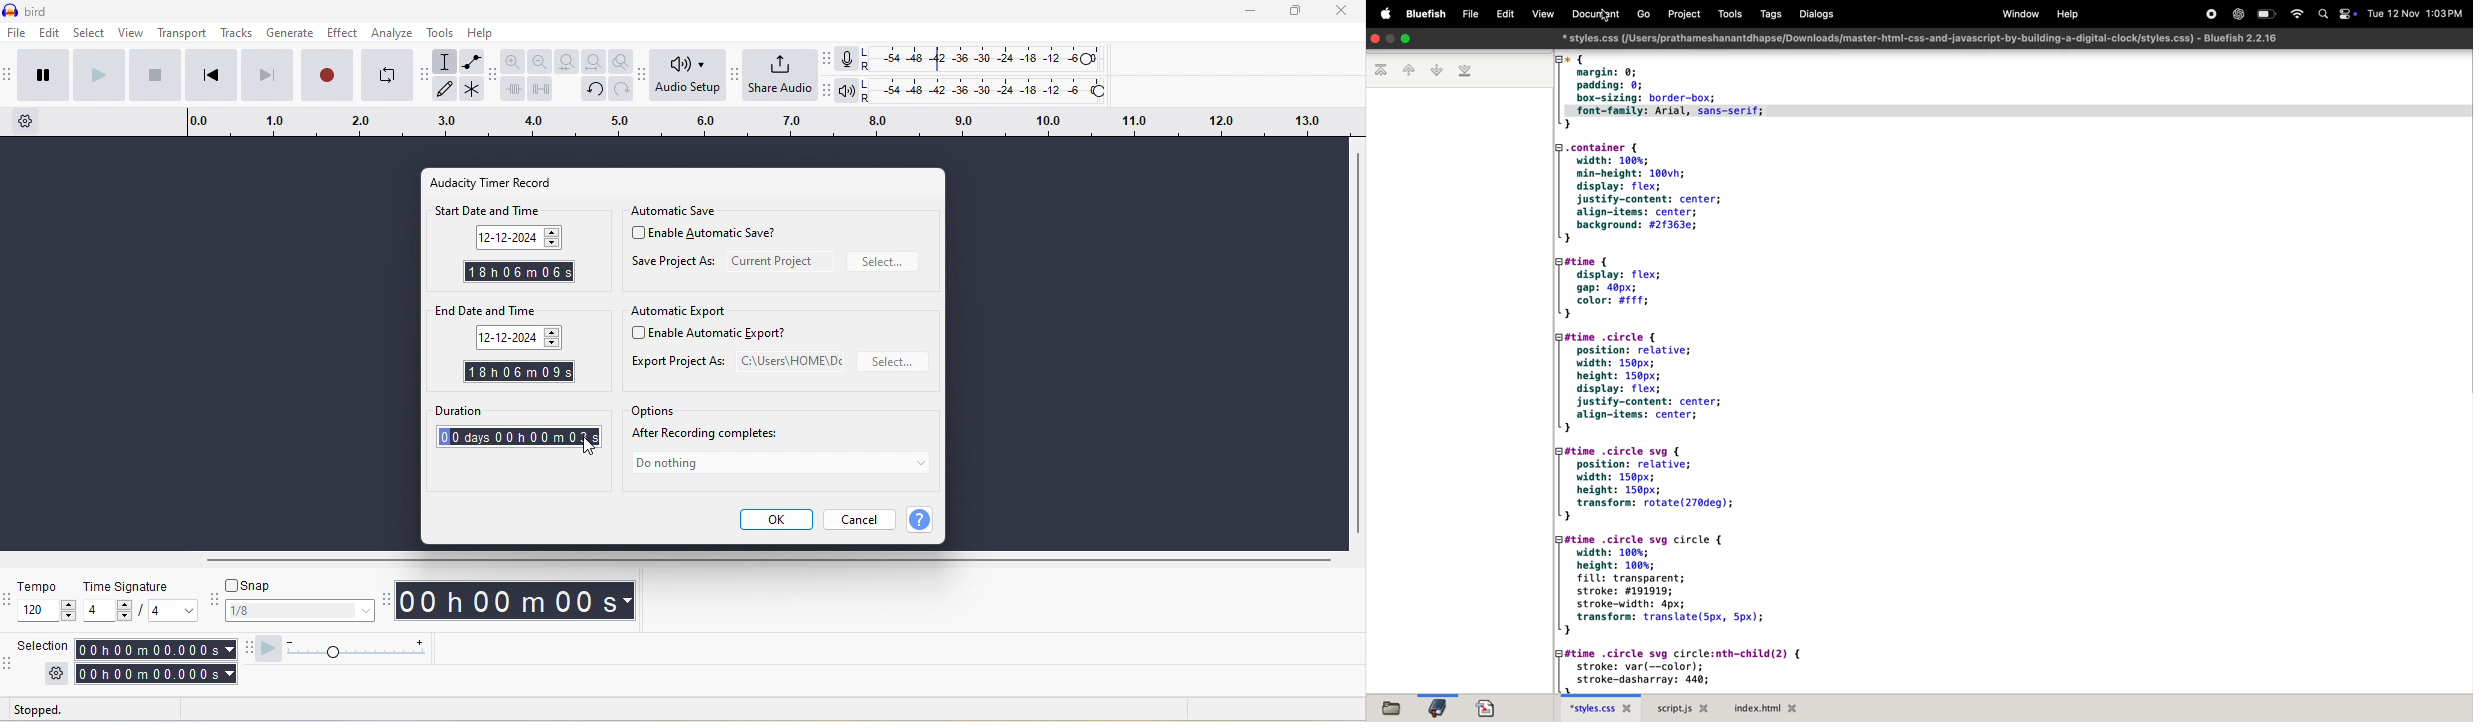  I want to click on silence audio selection, so click(539, 90).